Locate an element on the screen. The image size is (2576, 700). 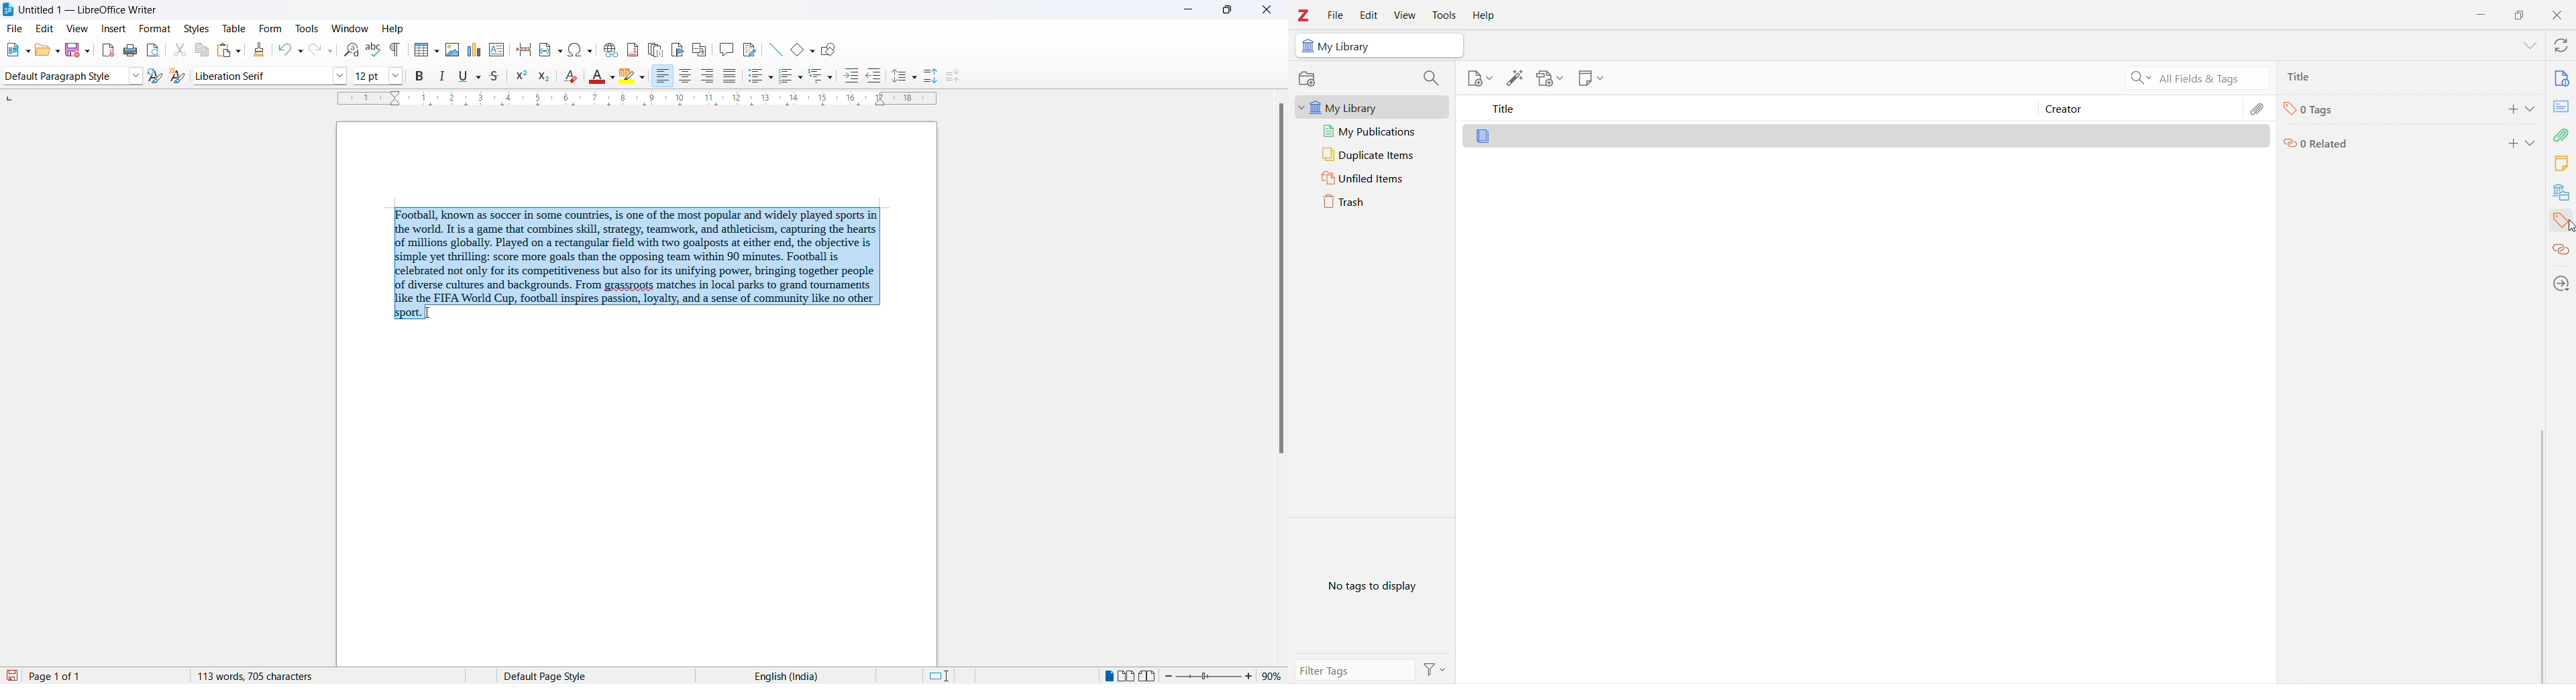
add is located at coordinates (2511, 144).